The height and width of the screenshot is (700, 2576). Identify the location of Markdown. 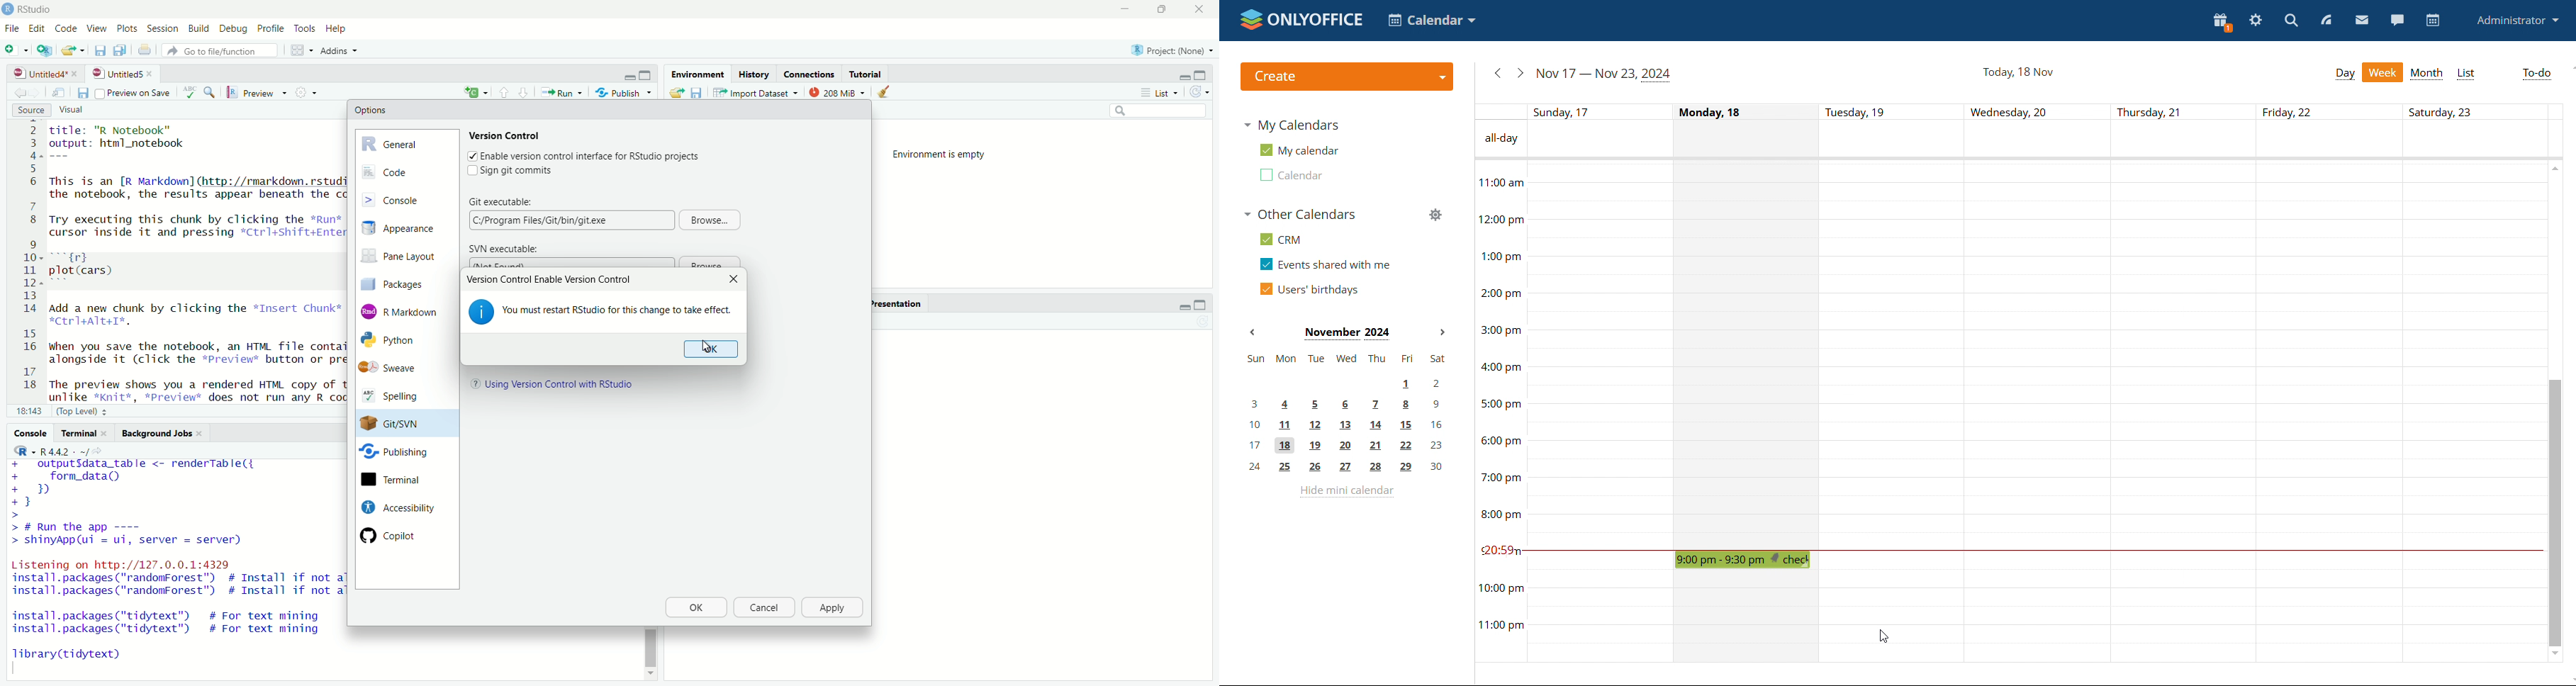
(402, 311).